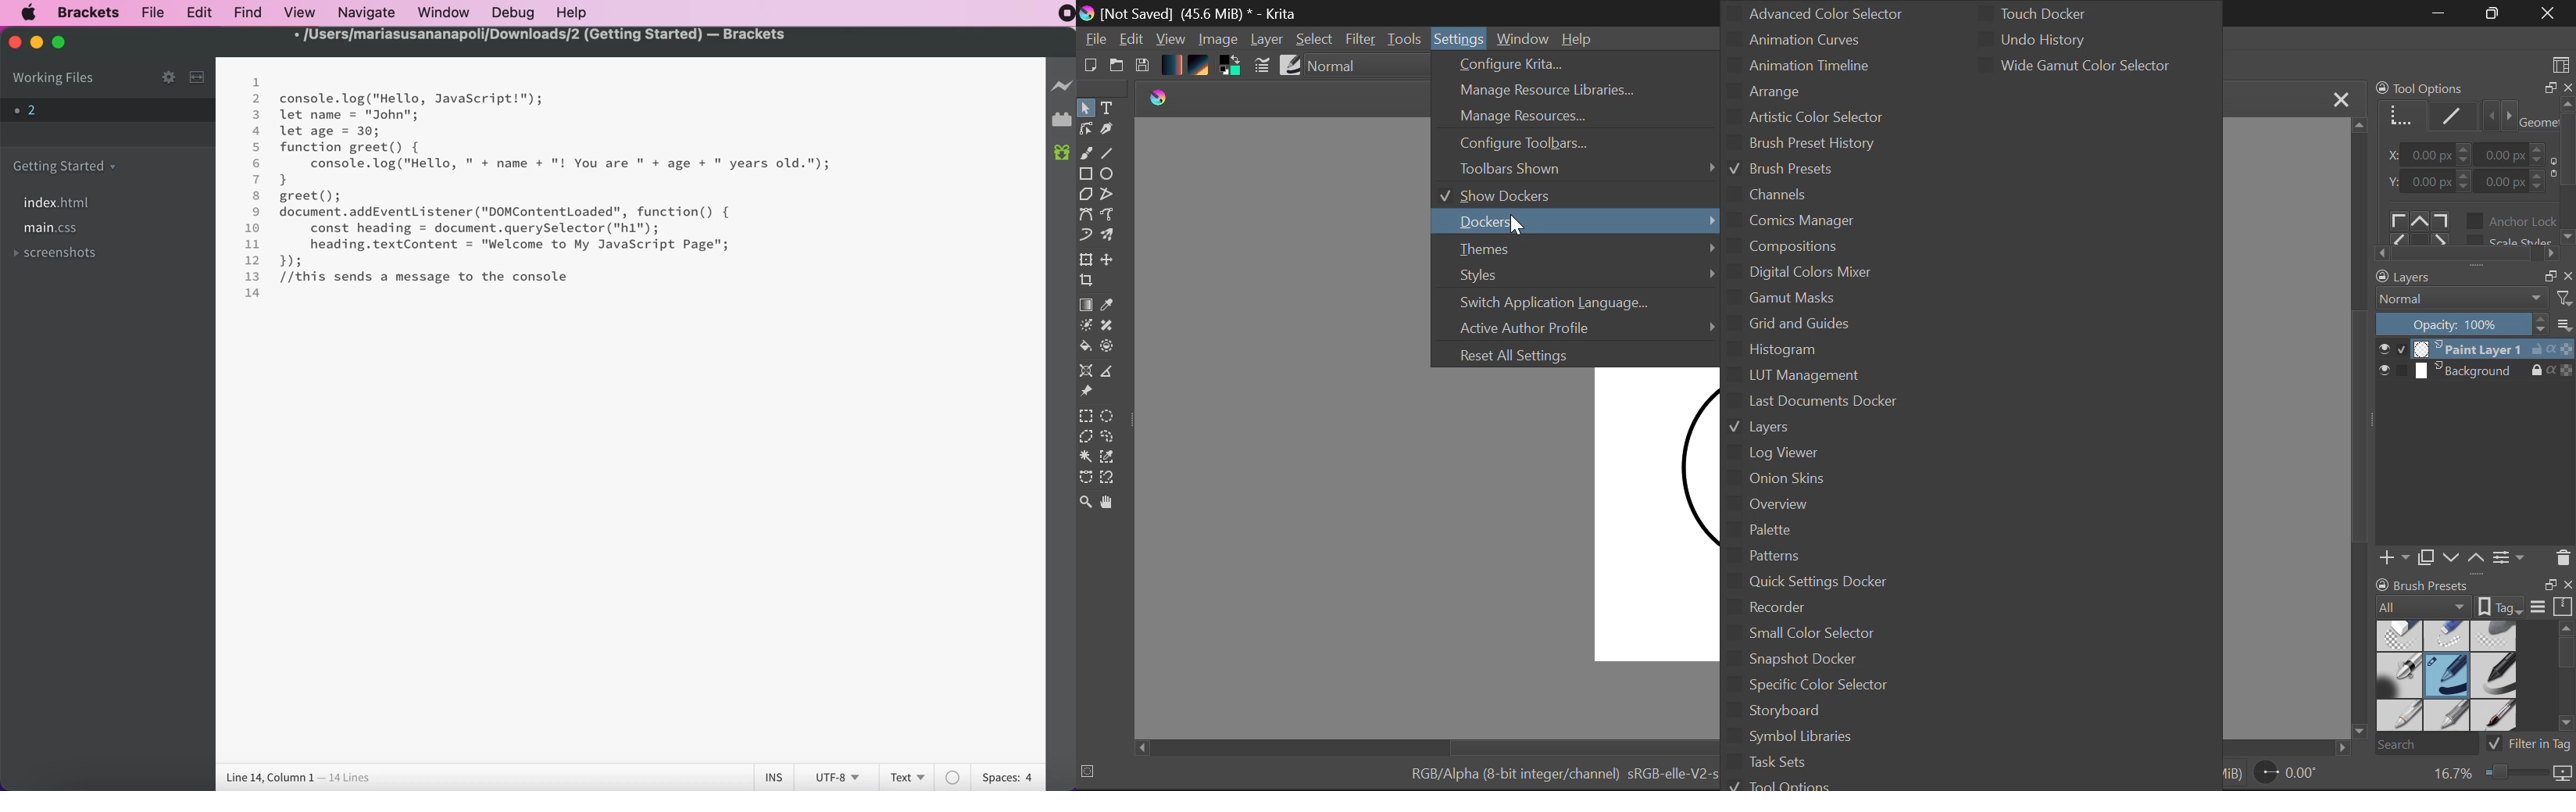  What do you see at coordinates (1460, 36) in the screenshot?
I see `Settings Menu Open` at bounding box center [1460, 36].